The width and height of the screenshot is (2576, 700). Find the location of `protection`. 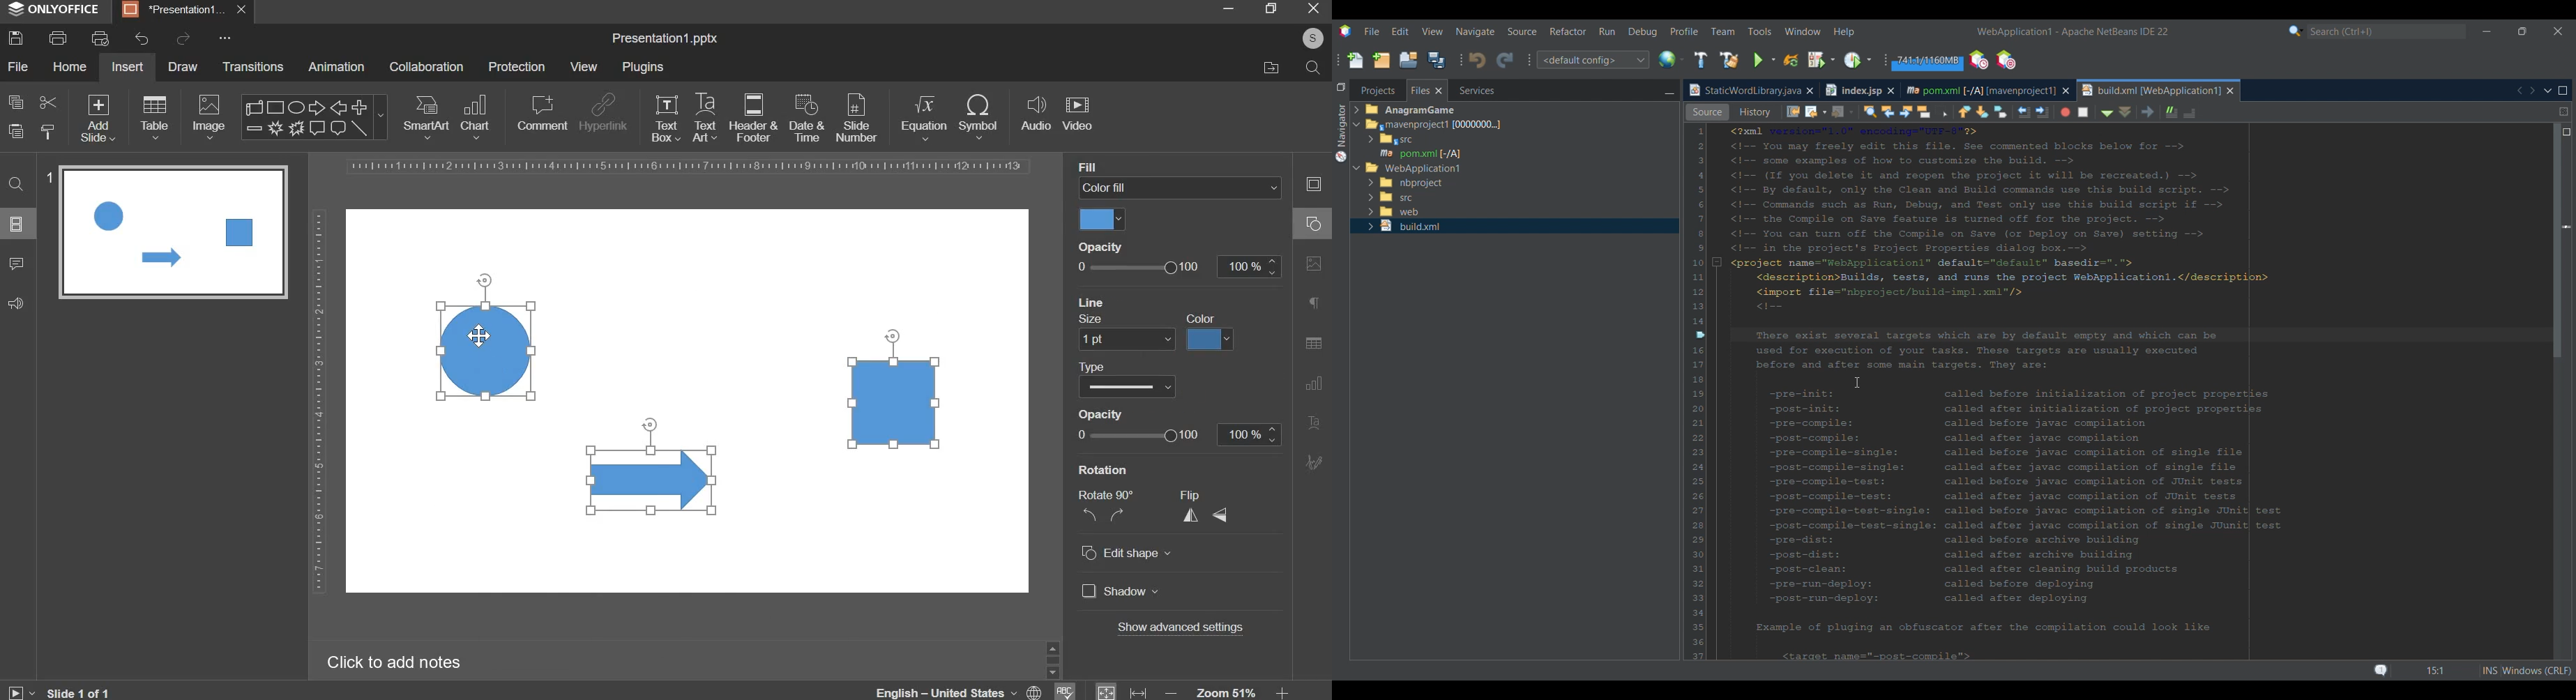

protection is located at coordinates (517, 66).